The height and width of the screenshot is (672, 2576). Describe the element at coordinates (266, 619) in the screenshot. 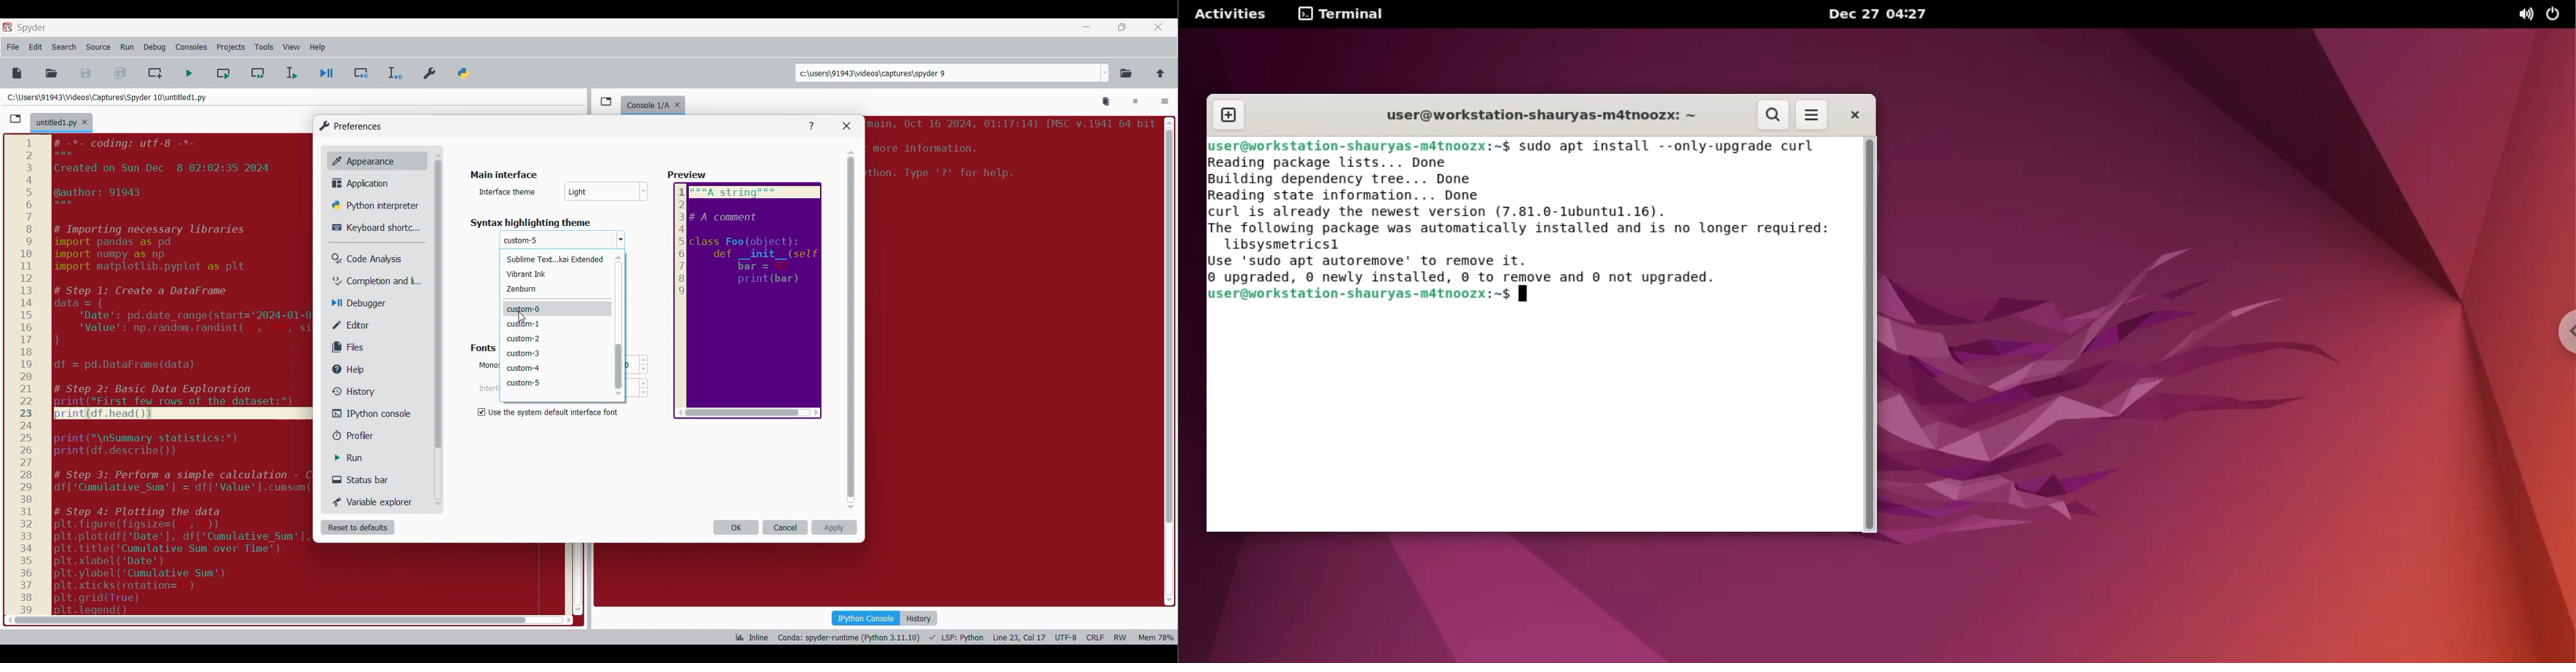

I see `scroll bar` at that location.